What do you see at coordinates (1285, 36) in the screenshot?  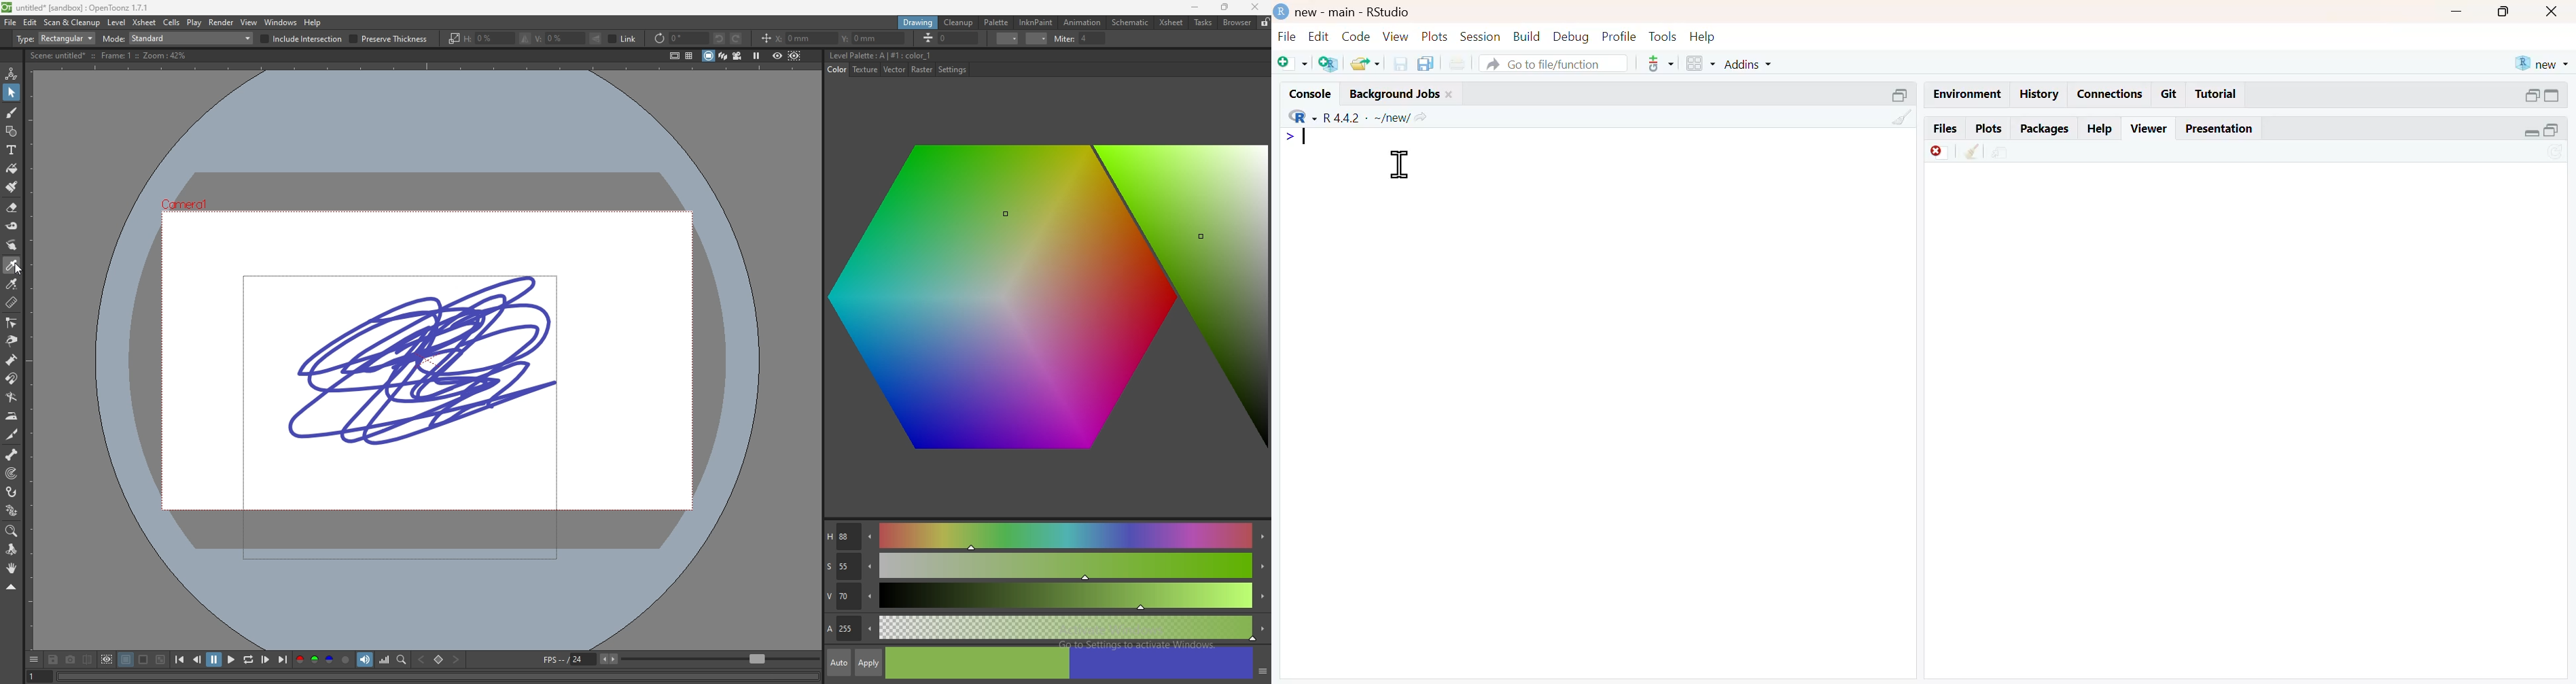 I see `file` at bounding box center [1285, 36].